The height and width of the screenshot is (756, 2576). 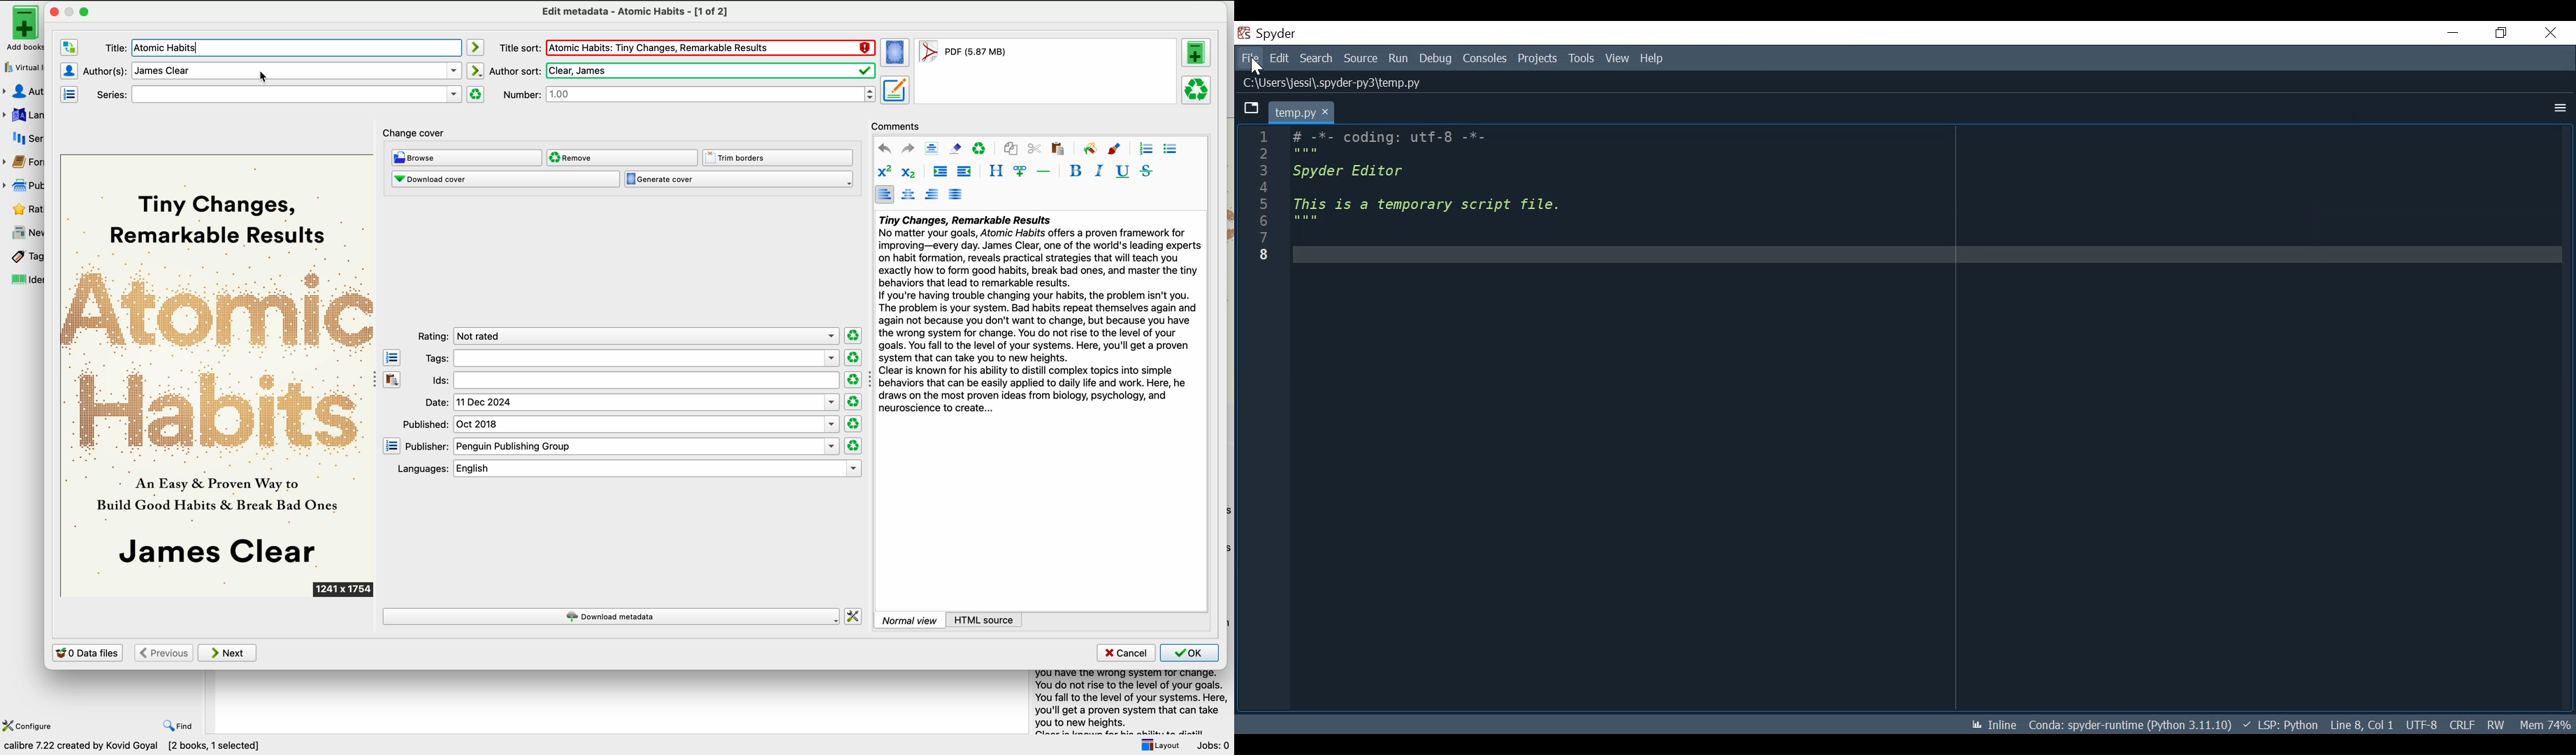 I want to click on browse, so click(x=466, y=158).